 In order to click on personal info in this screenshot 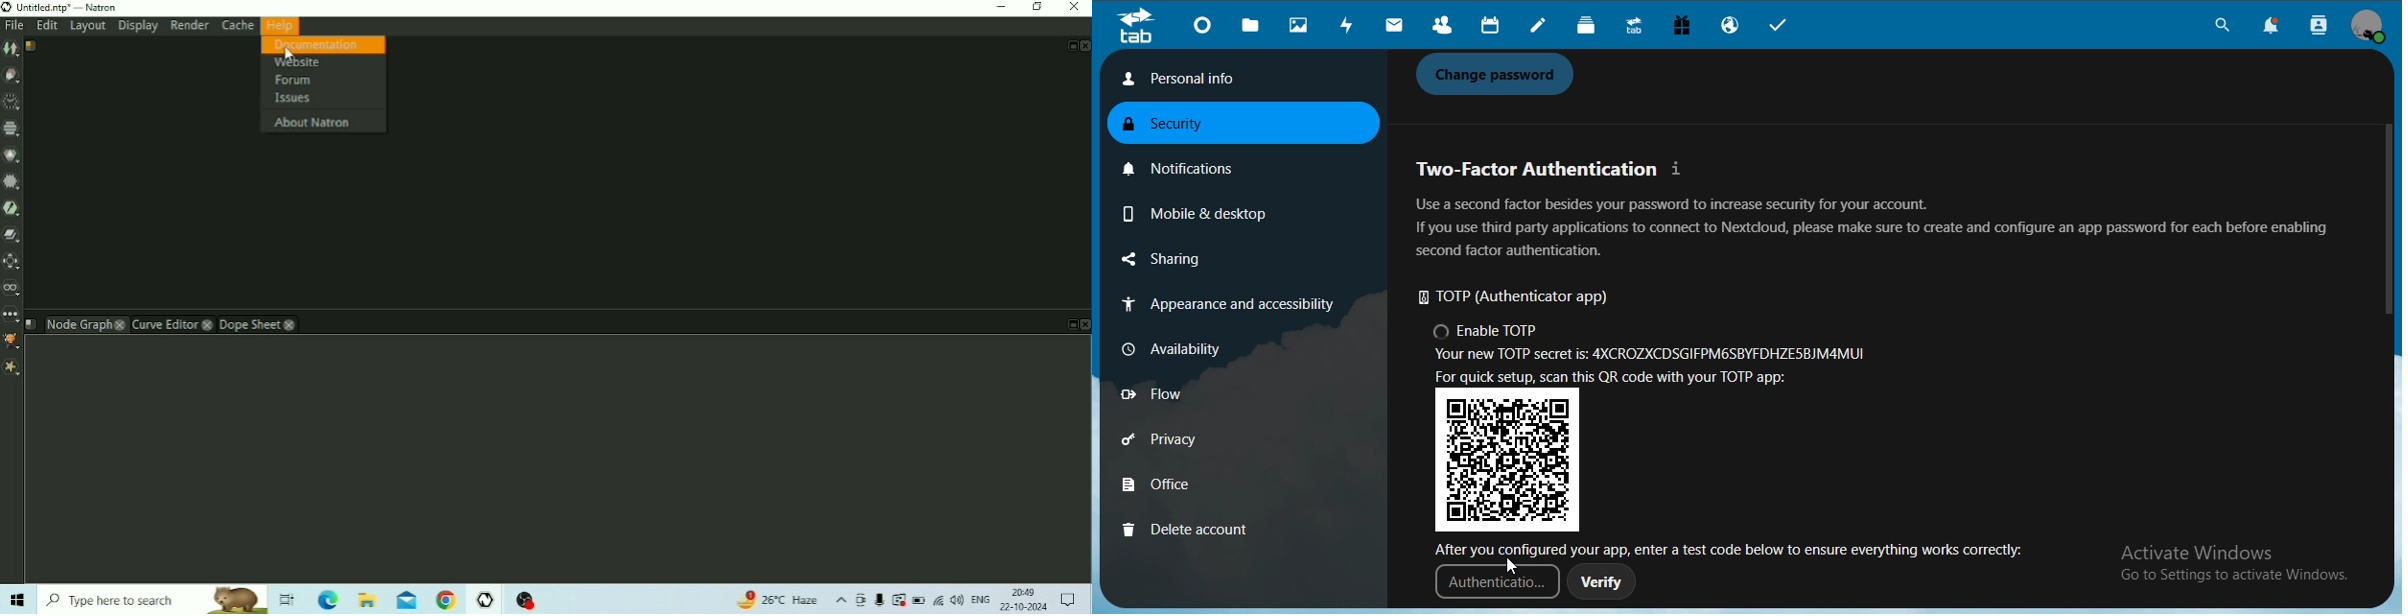, I will do `click(1235, 79)`.